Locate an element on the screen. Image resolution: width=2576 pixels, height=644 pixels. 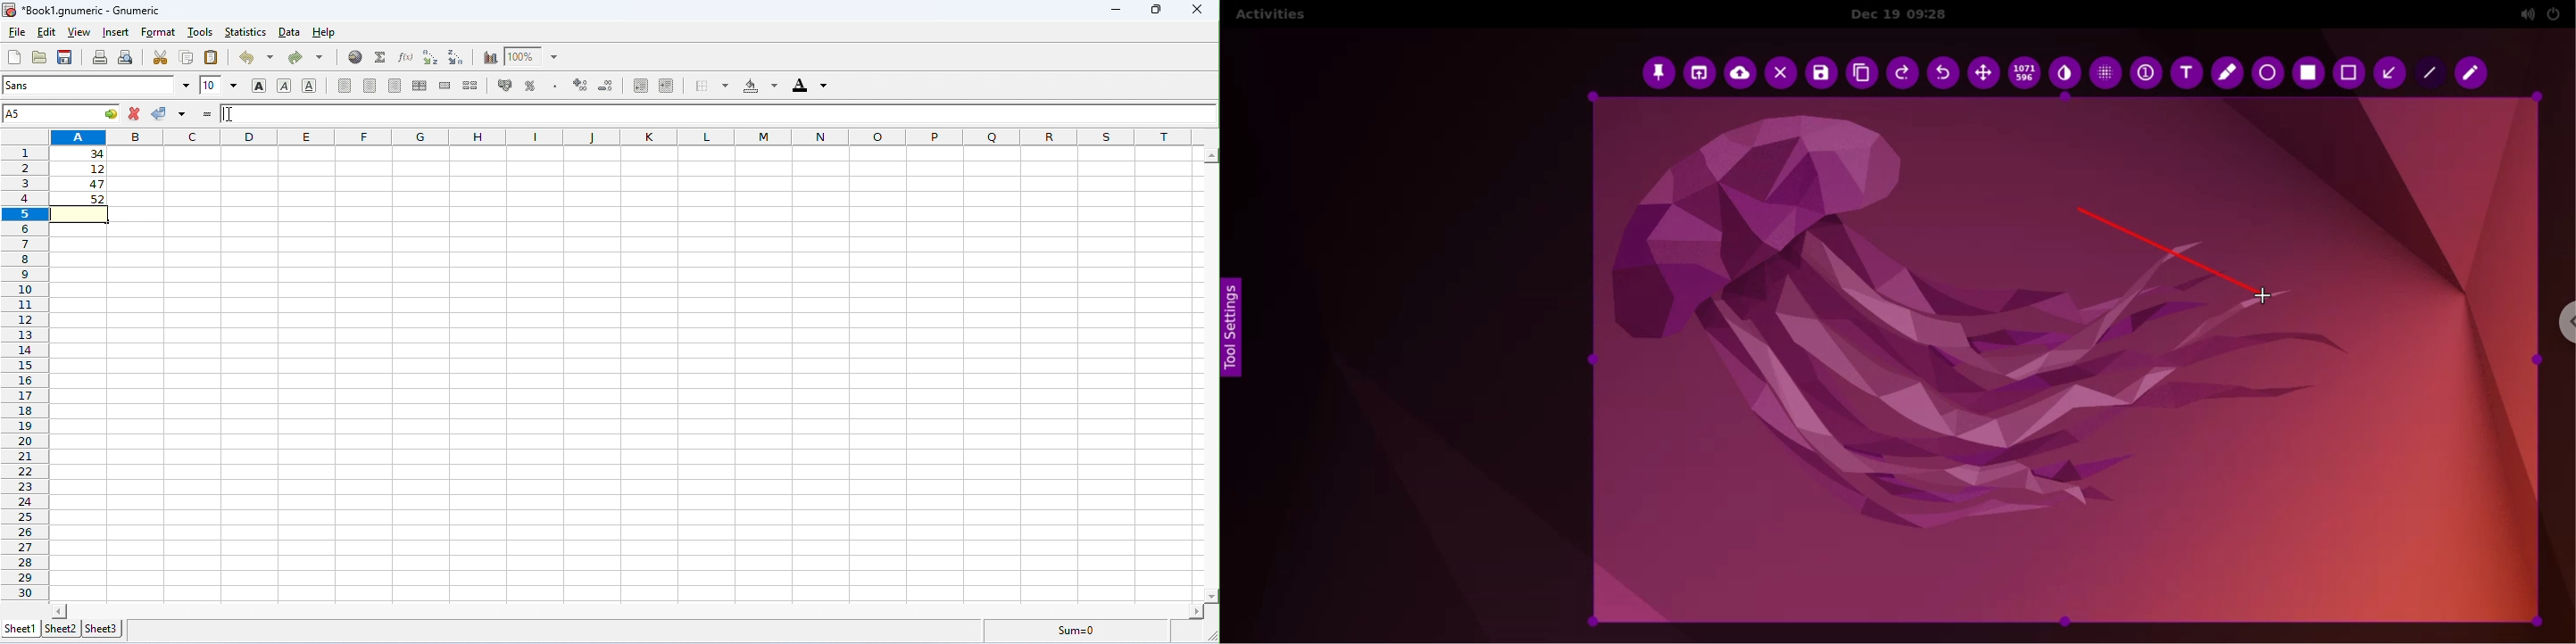
view is located at coordinates (79, 33).